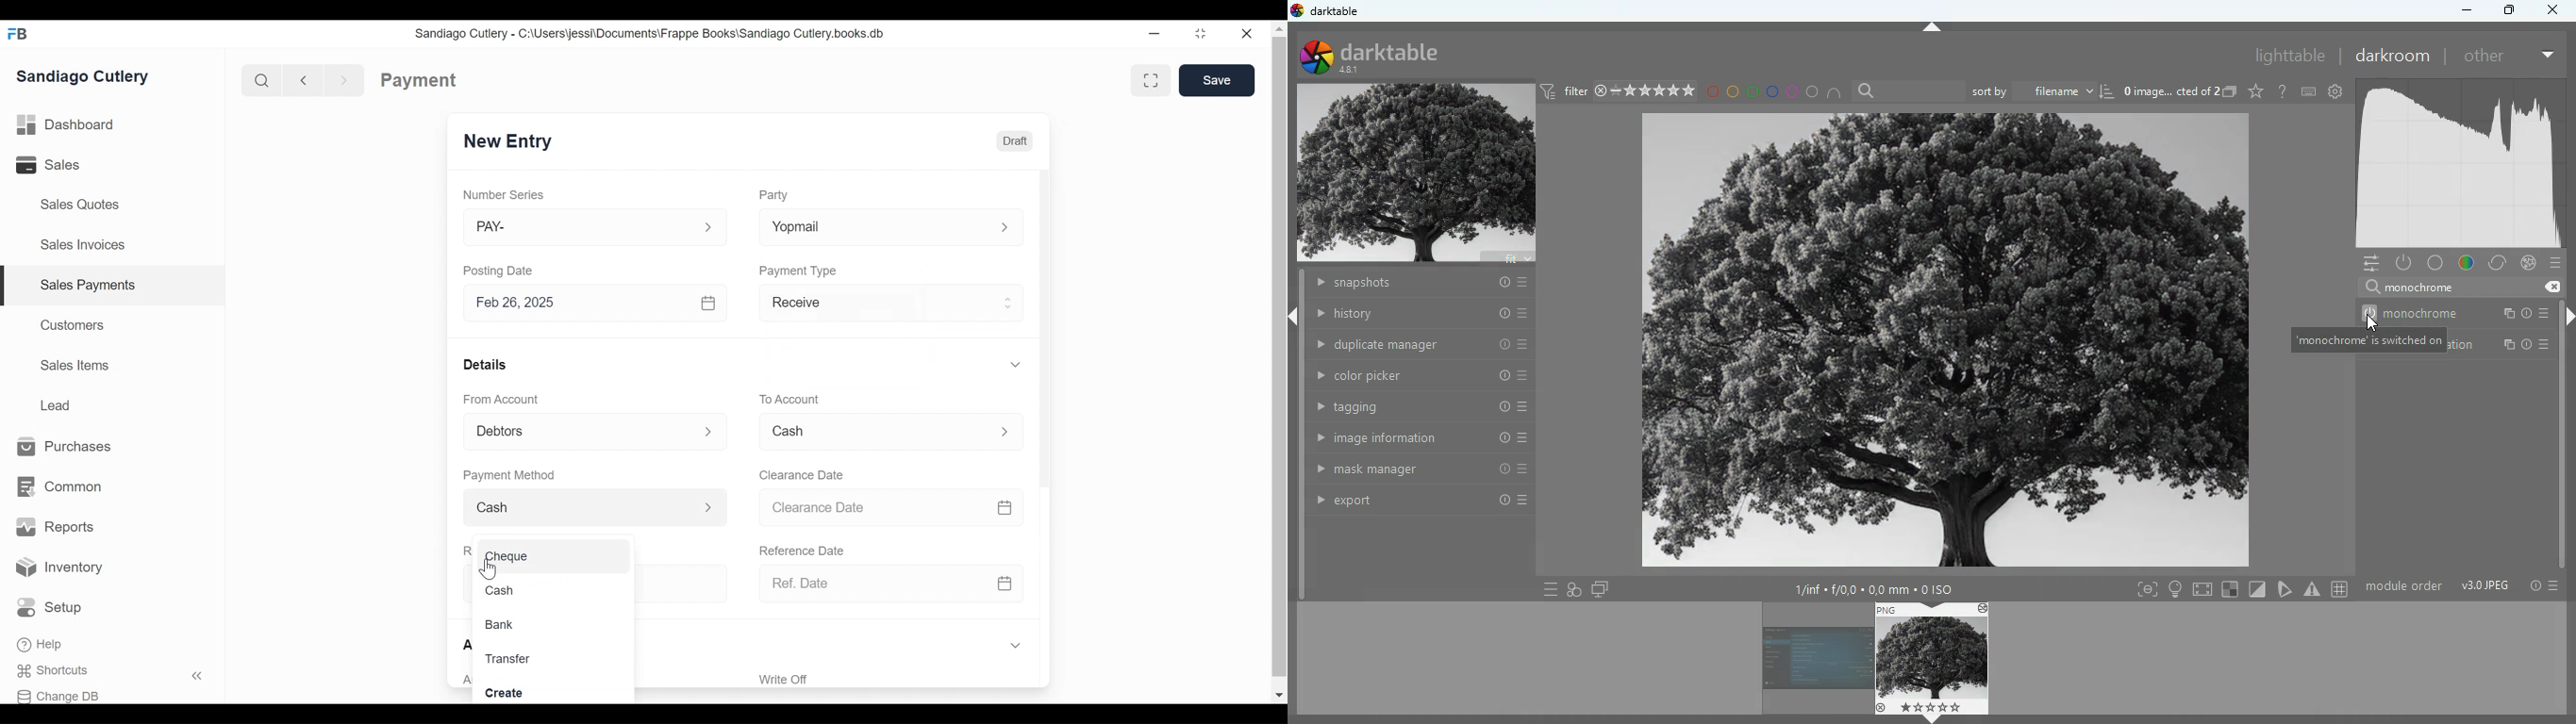 Image resolution: width=2576 pixels, height=728 pixels. Describe the element at coordinates (42, 646) in the screenshot. I see `Help` at that location.